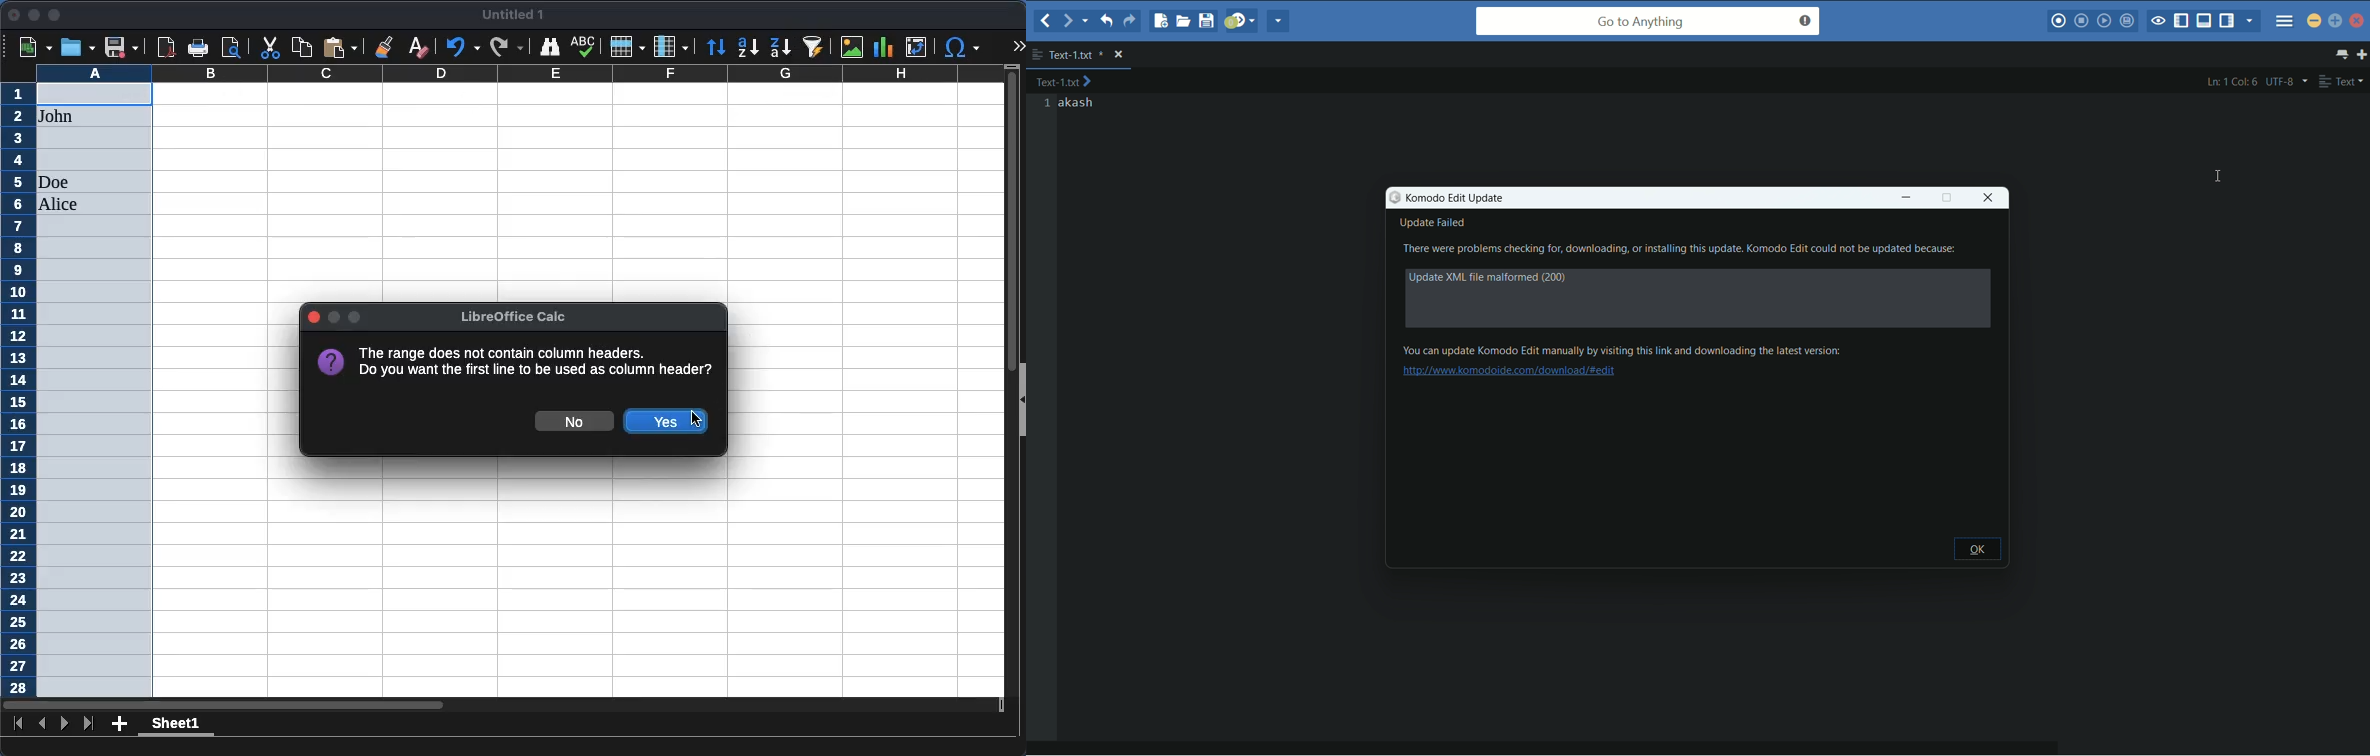  I want to click on next sheet, so click(63, 723).